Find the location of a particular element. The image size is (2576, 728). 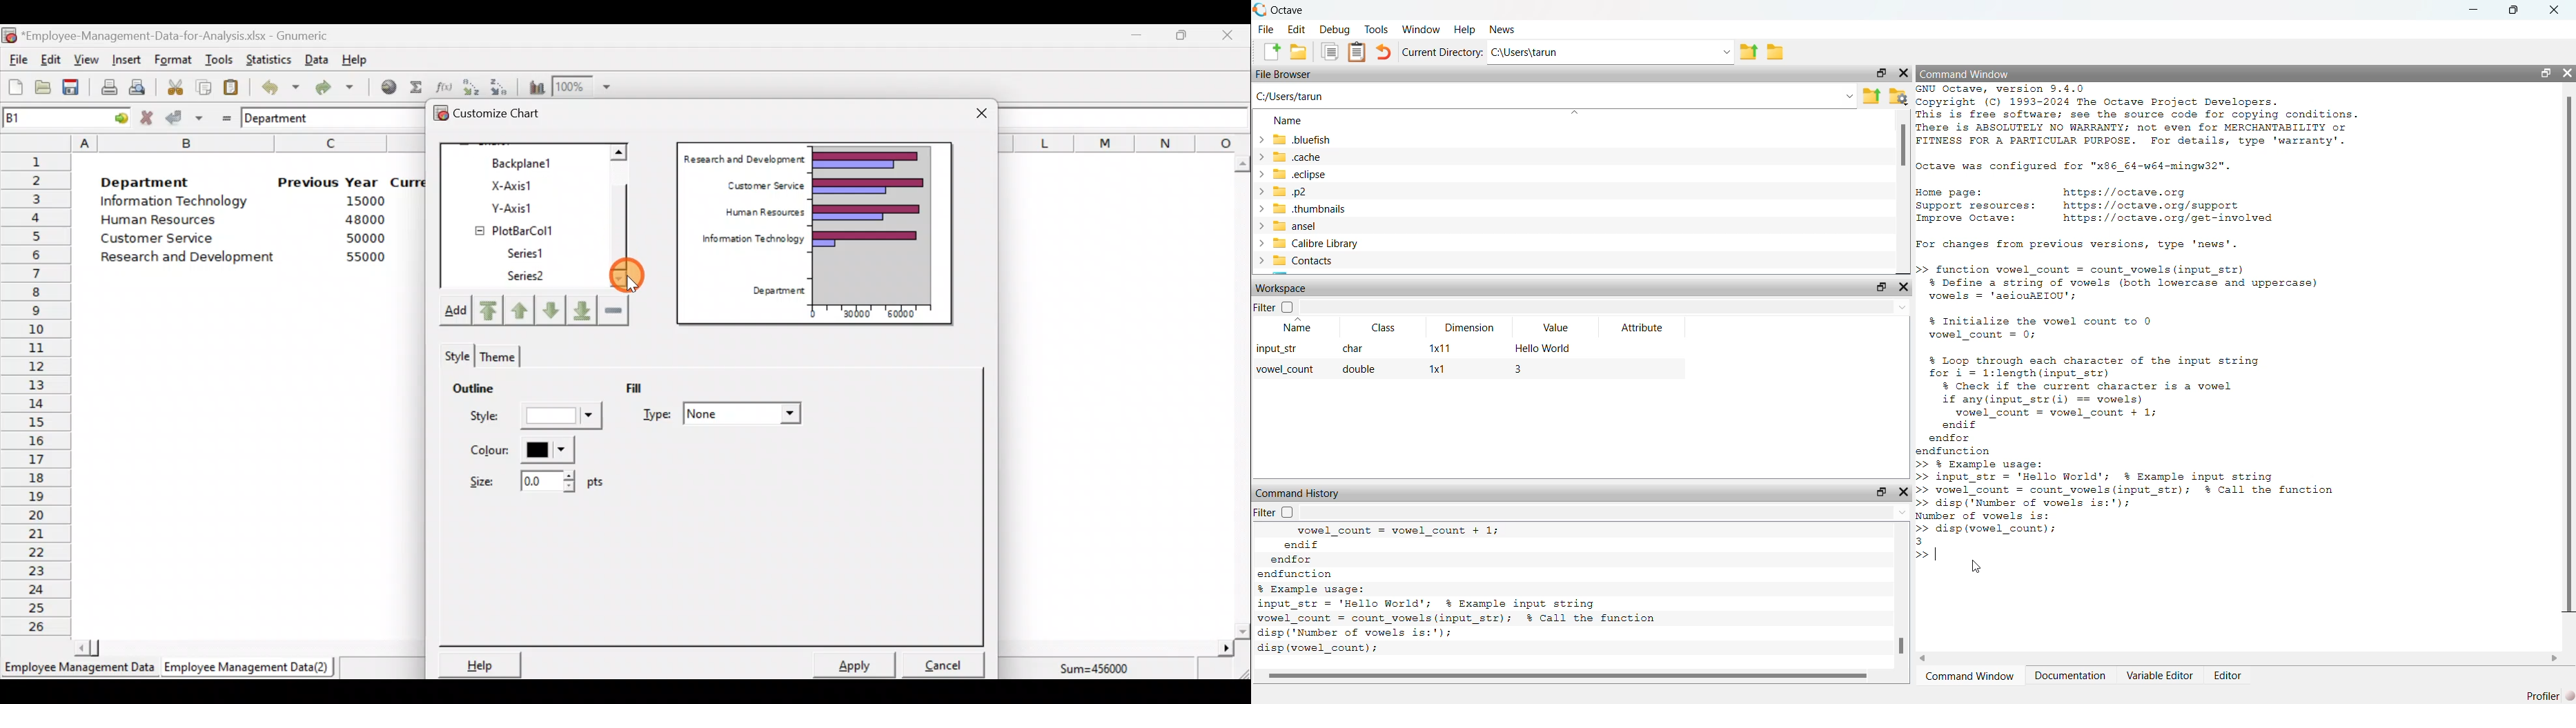

Enter formula is located at coordinates (223, 115).